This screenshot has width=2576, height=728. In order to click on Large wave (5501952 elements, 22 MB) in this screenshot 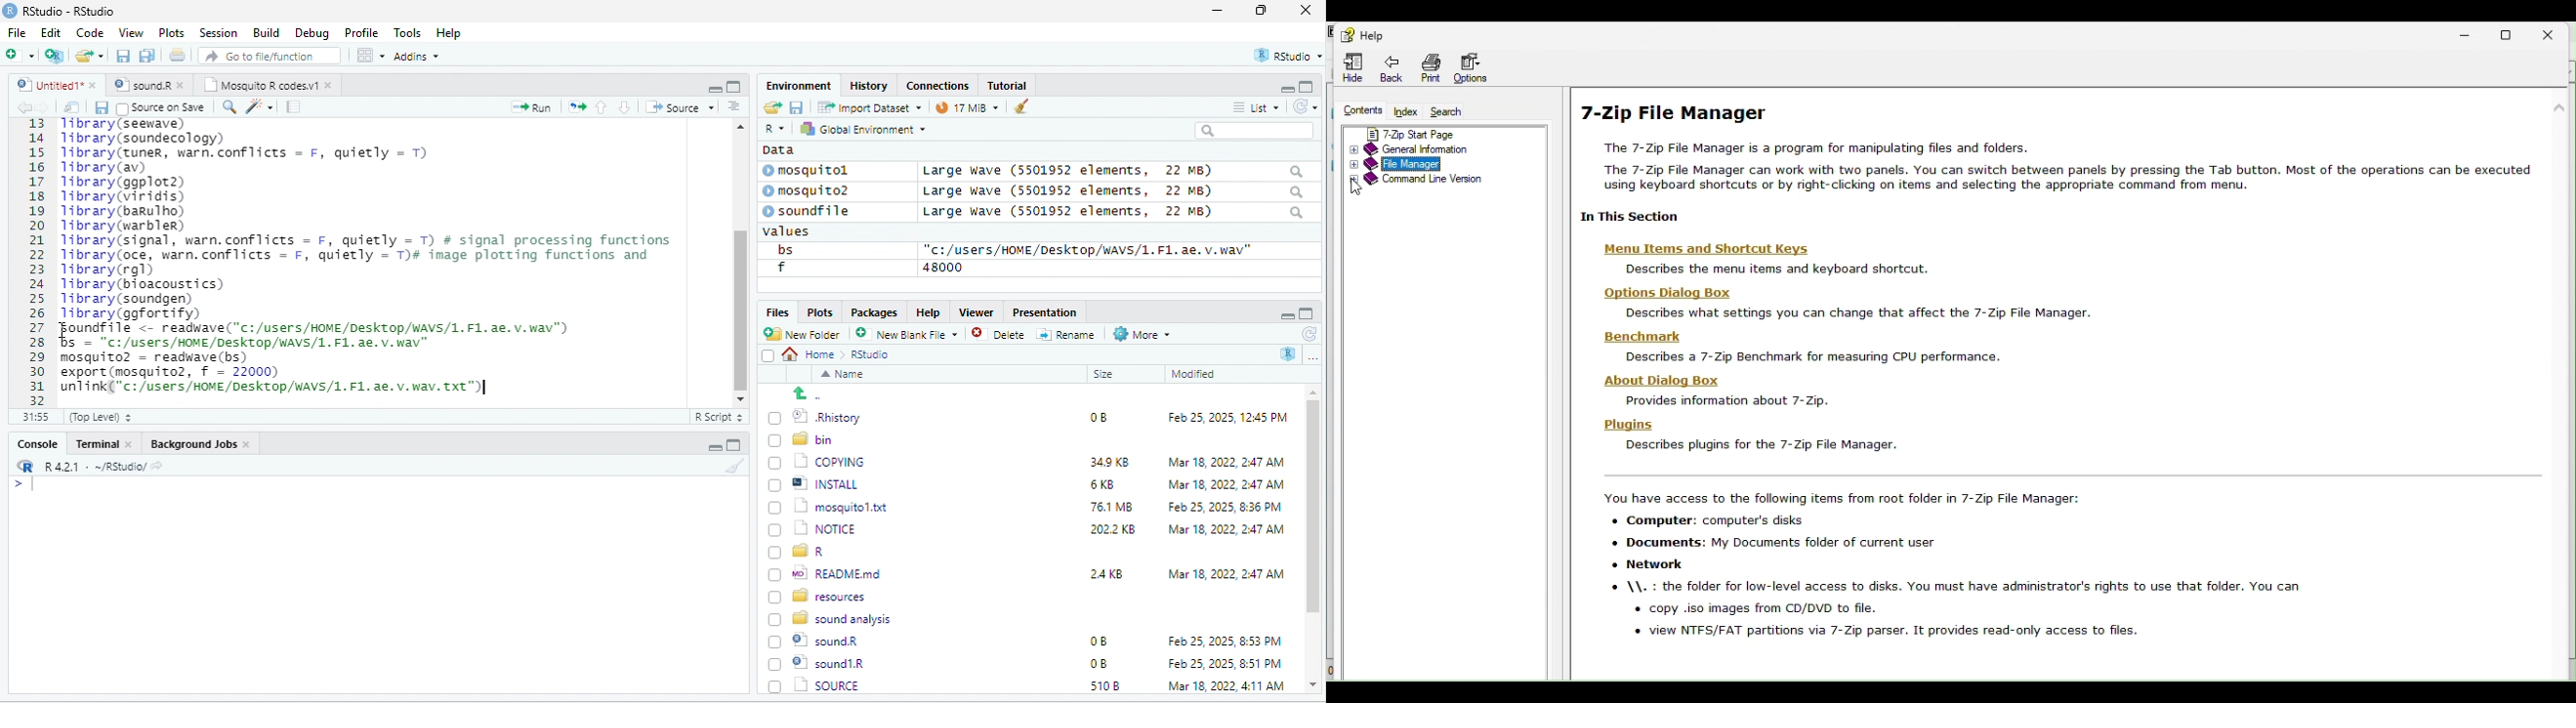, I will do `click(1114, 213)`.